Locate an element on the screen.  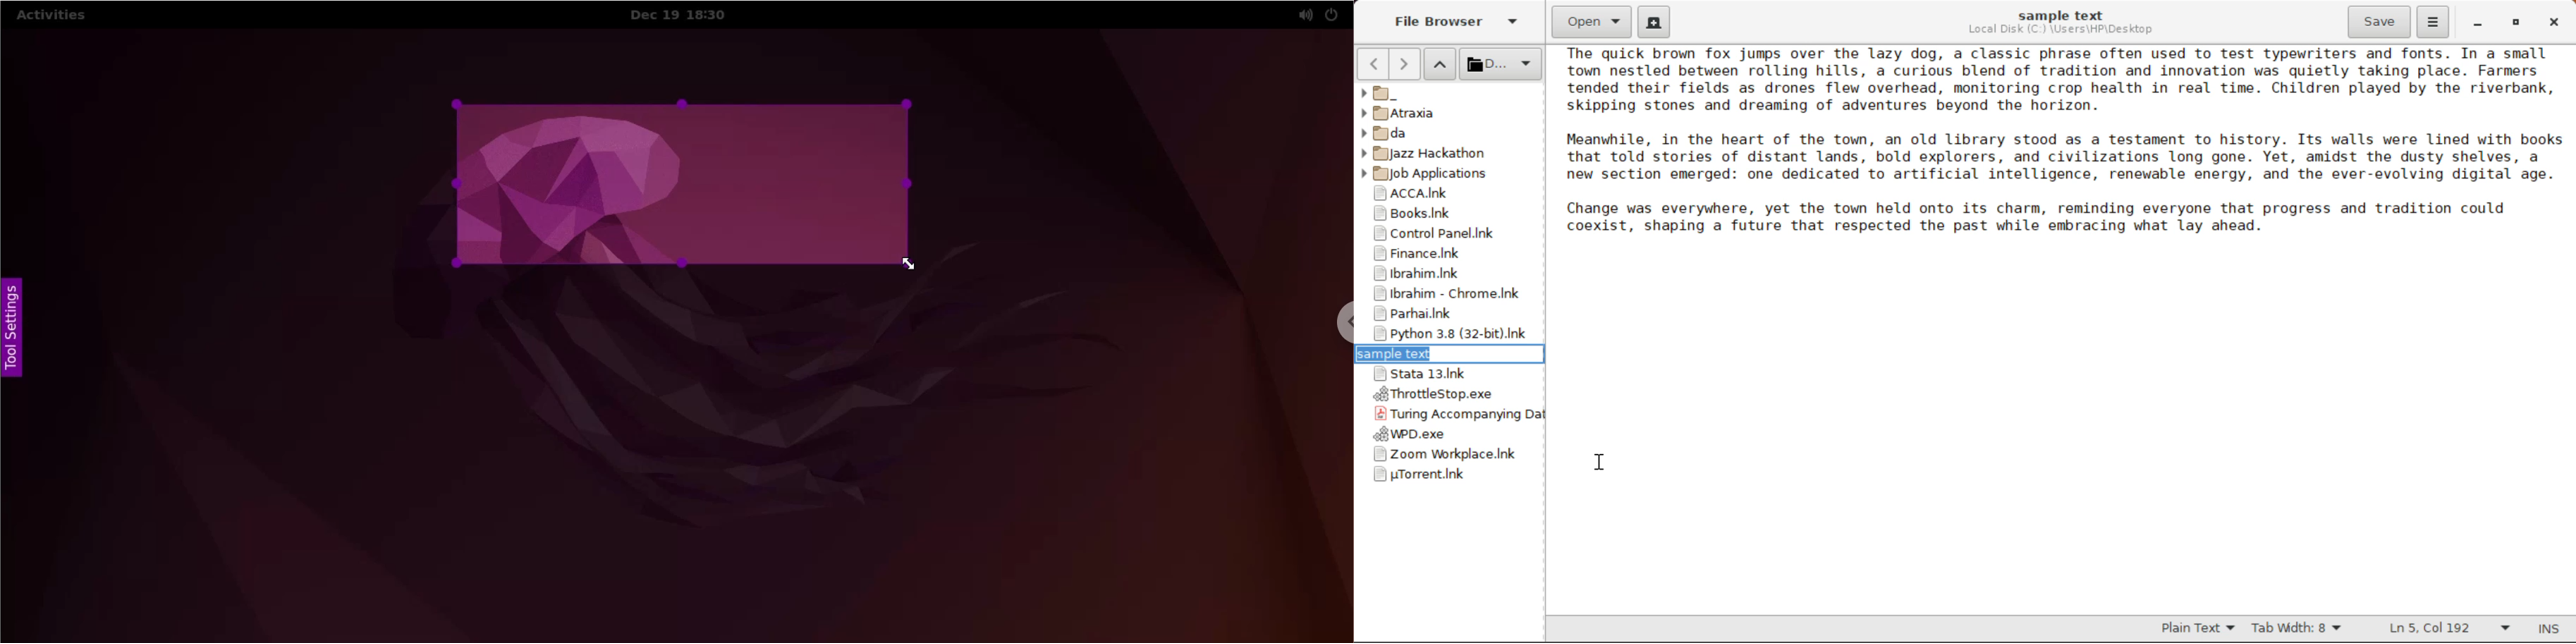
Line & Character Count is located at coordinates (2448, 630).